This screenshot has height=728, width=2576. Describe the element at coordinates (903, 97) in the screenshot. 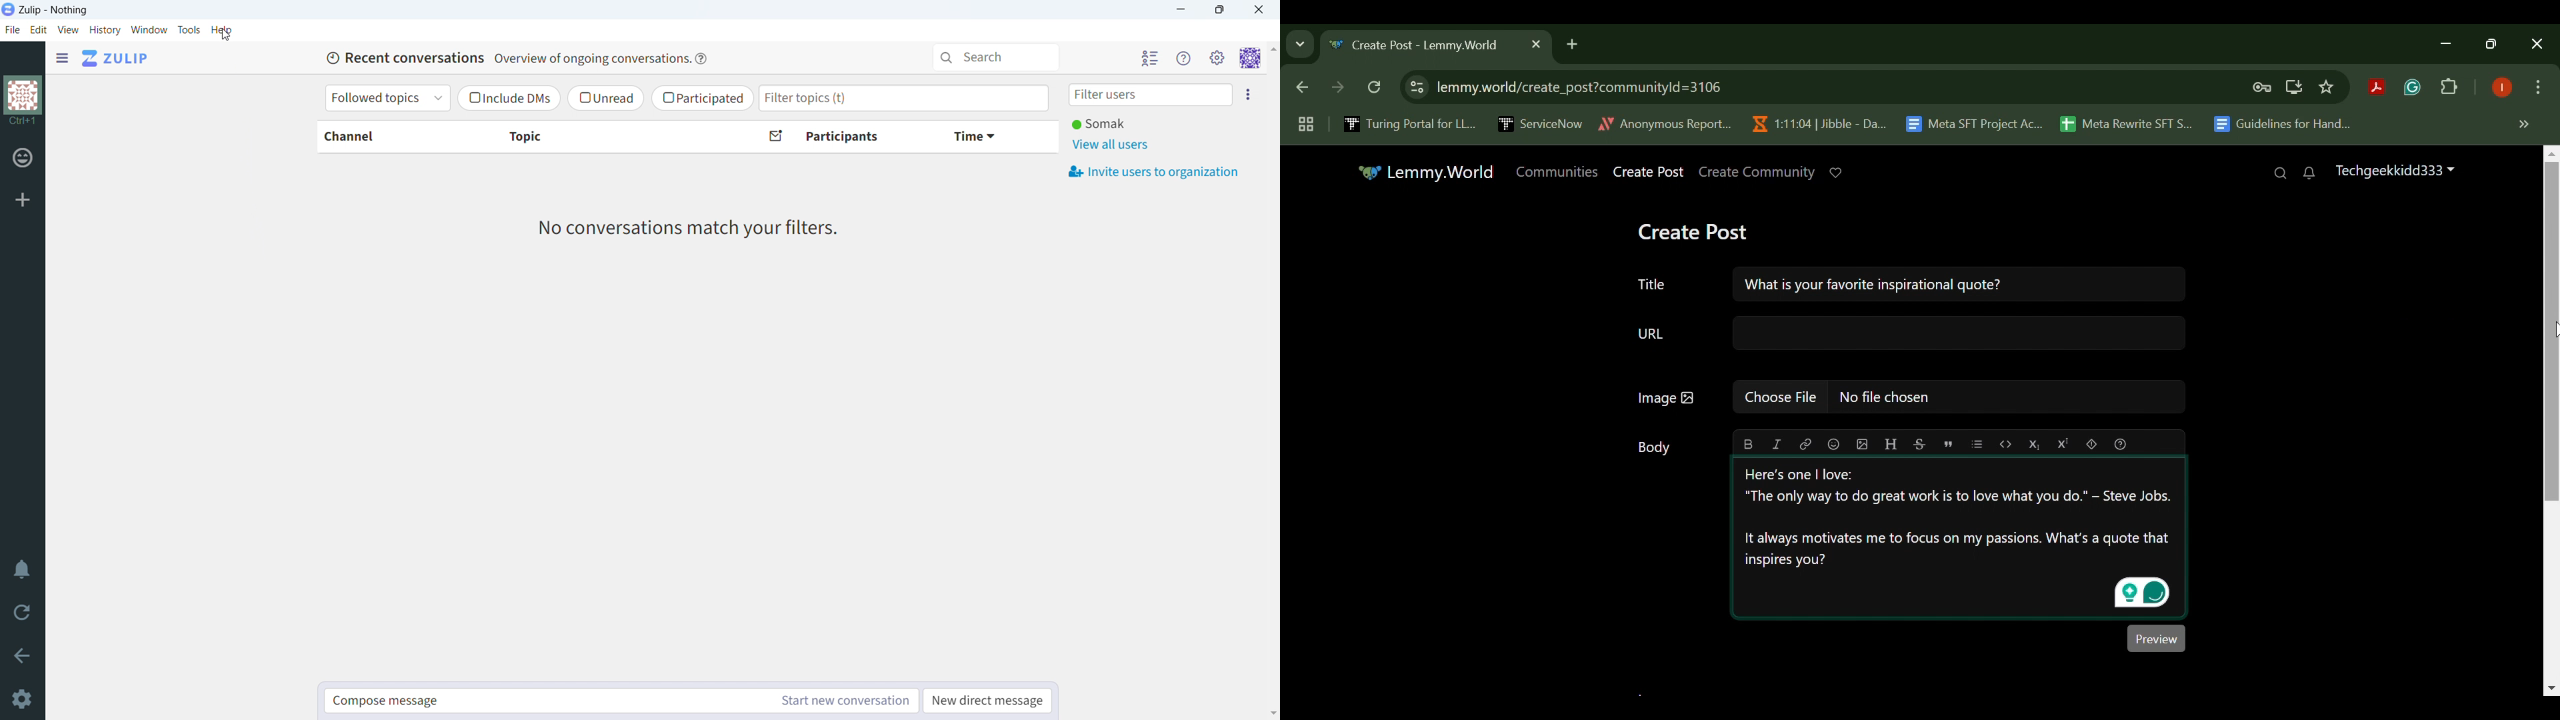

I see `filter topics` at that location.